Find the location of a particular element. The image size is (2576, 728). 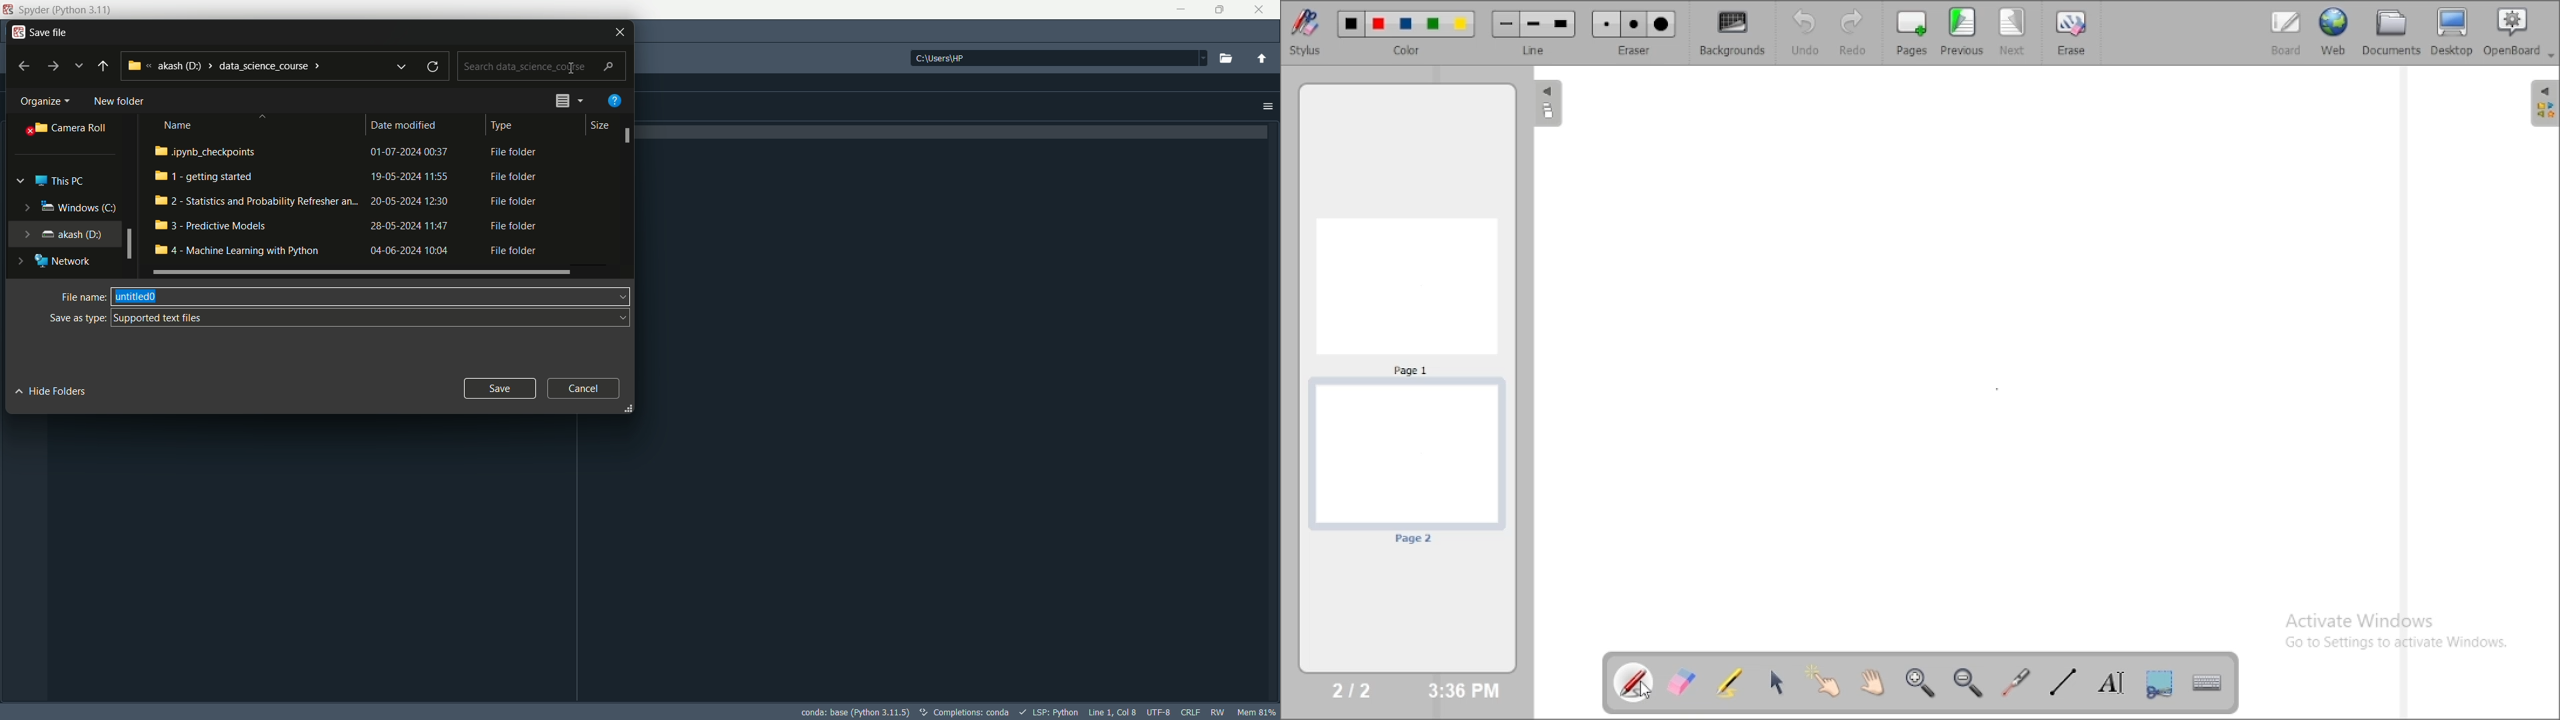

back is located at coordinates (103, 66).